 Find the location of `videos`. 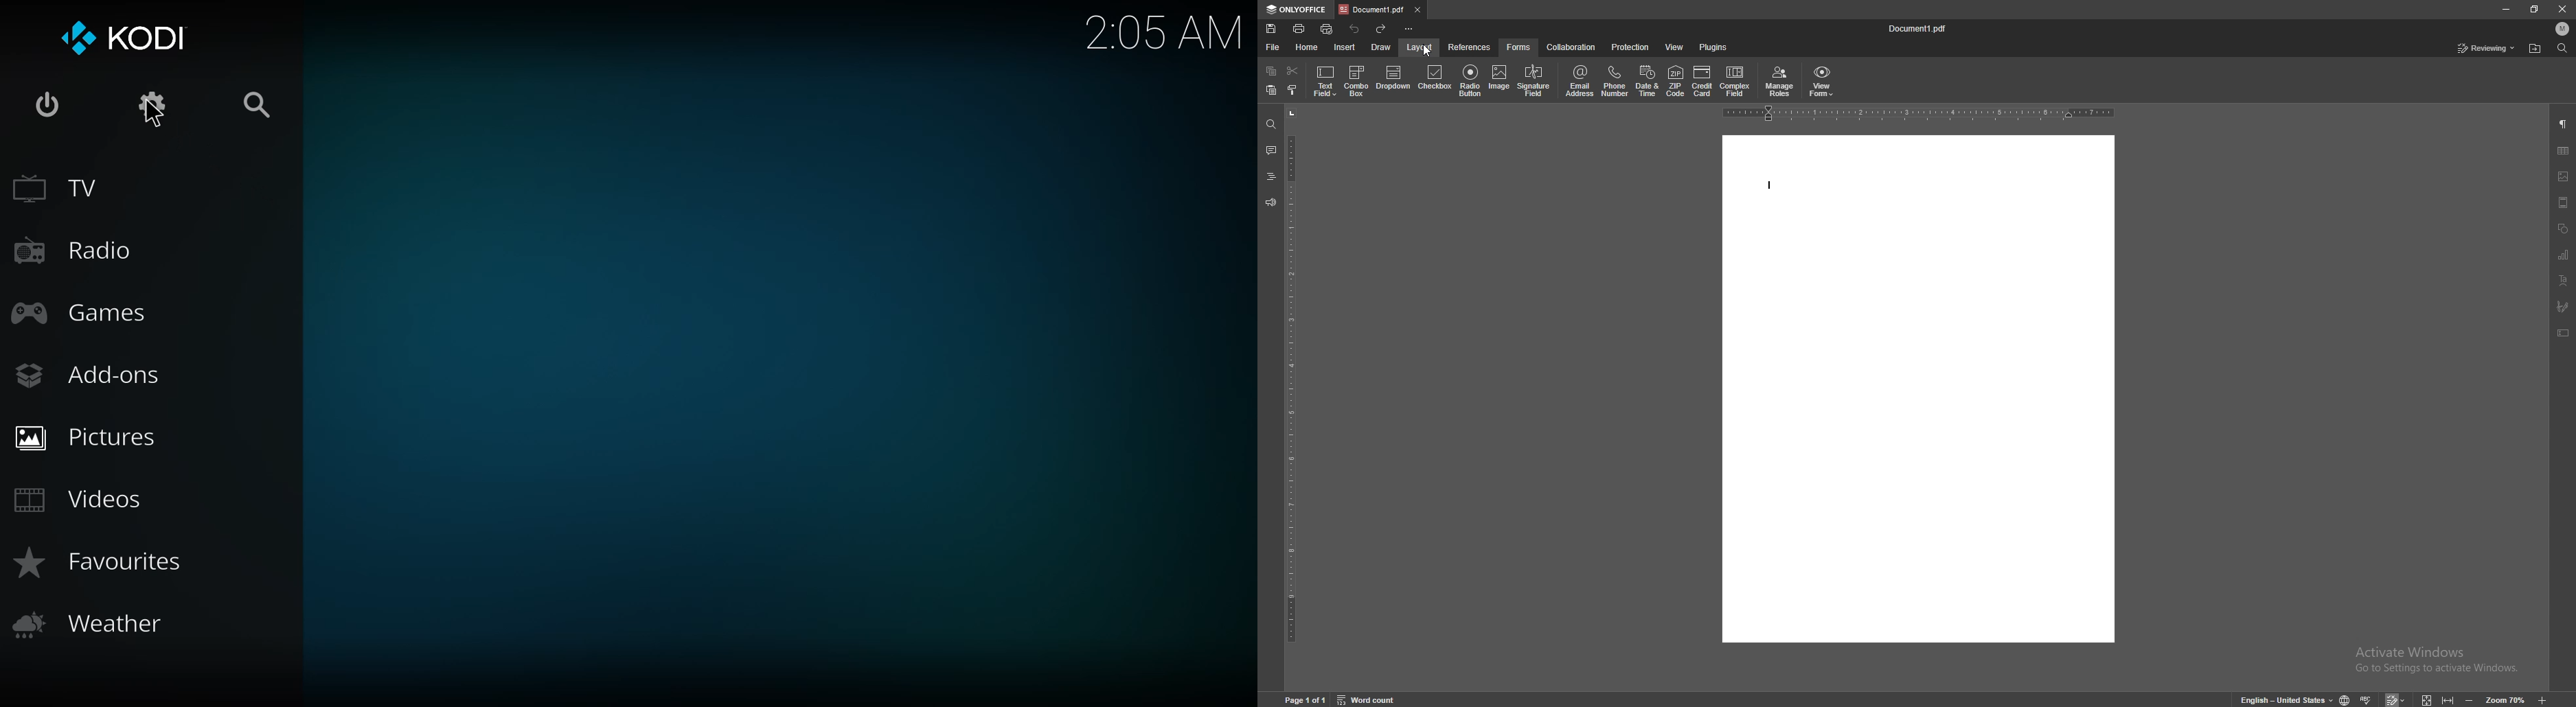

videos is located at coordinates (80, 499).